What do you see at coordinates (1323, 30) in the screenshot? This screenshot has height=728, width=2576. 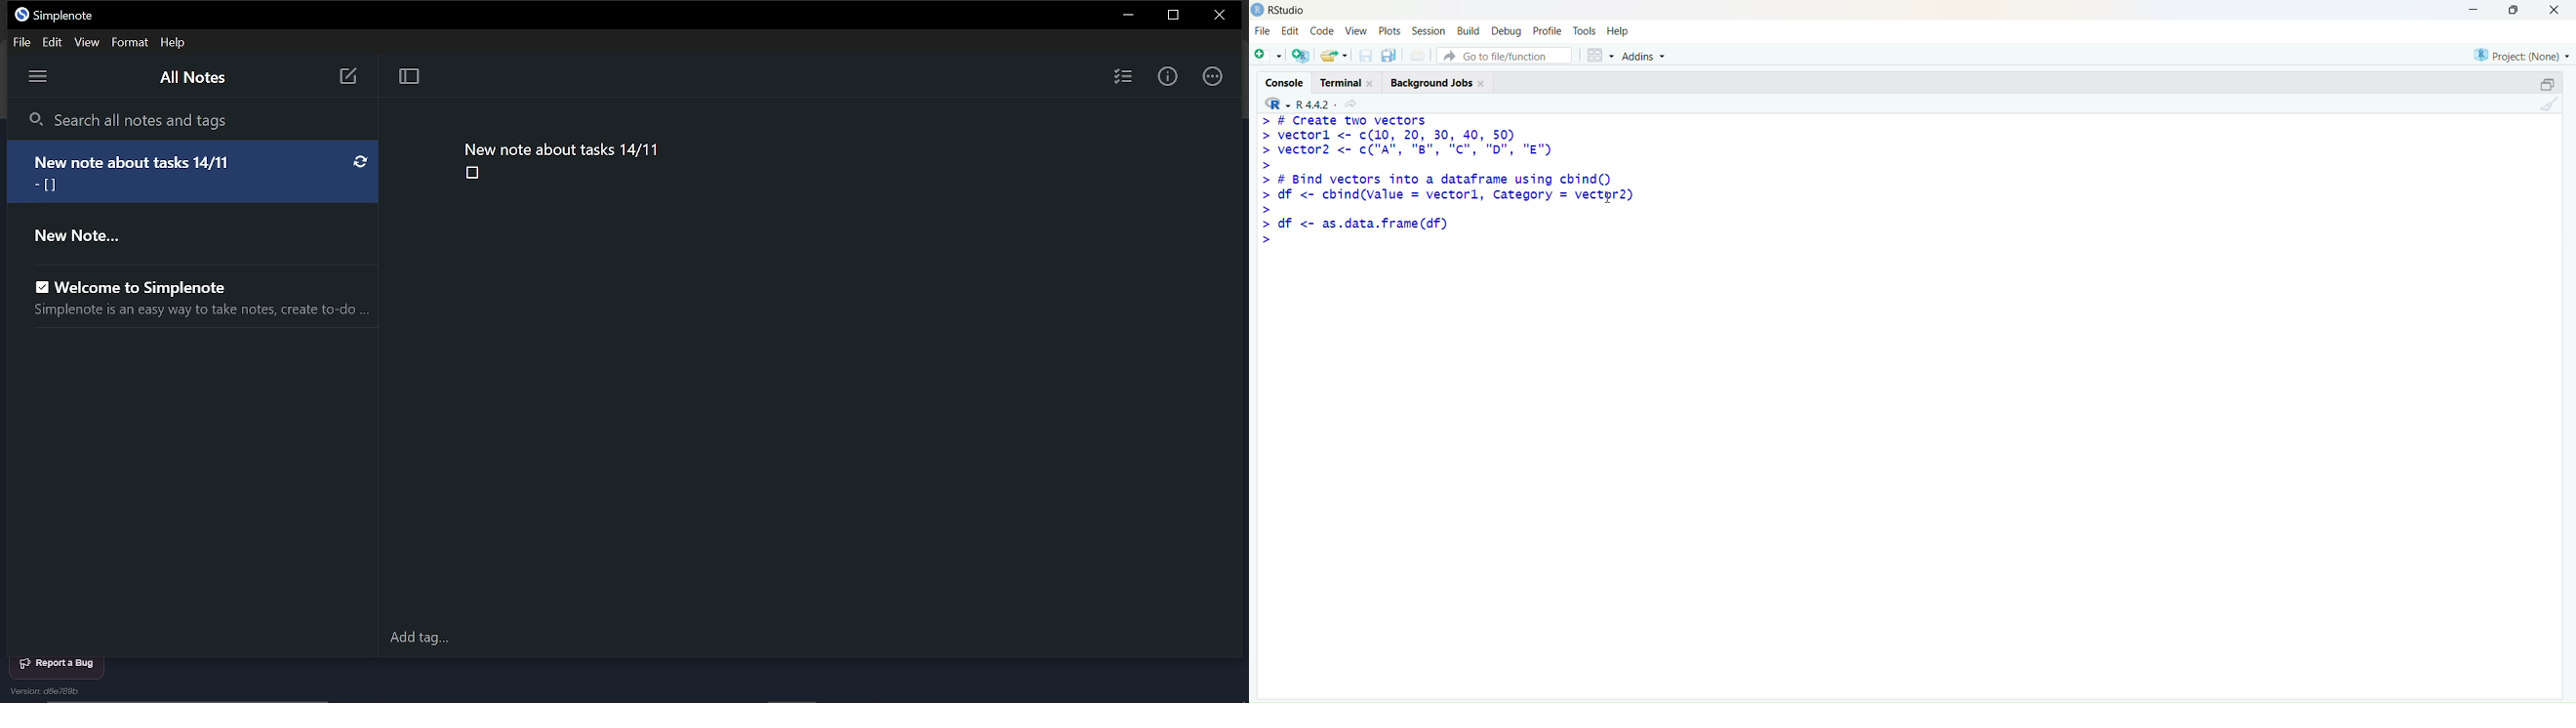 I see `Code` at bounding box center [1323, 30].